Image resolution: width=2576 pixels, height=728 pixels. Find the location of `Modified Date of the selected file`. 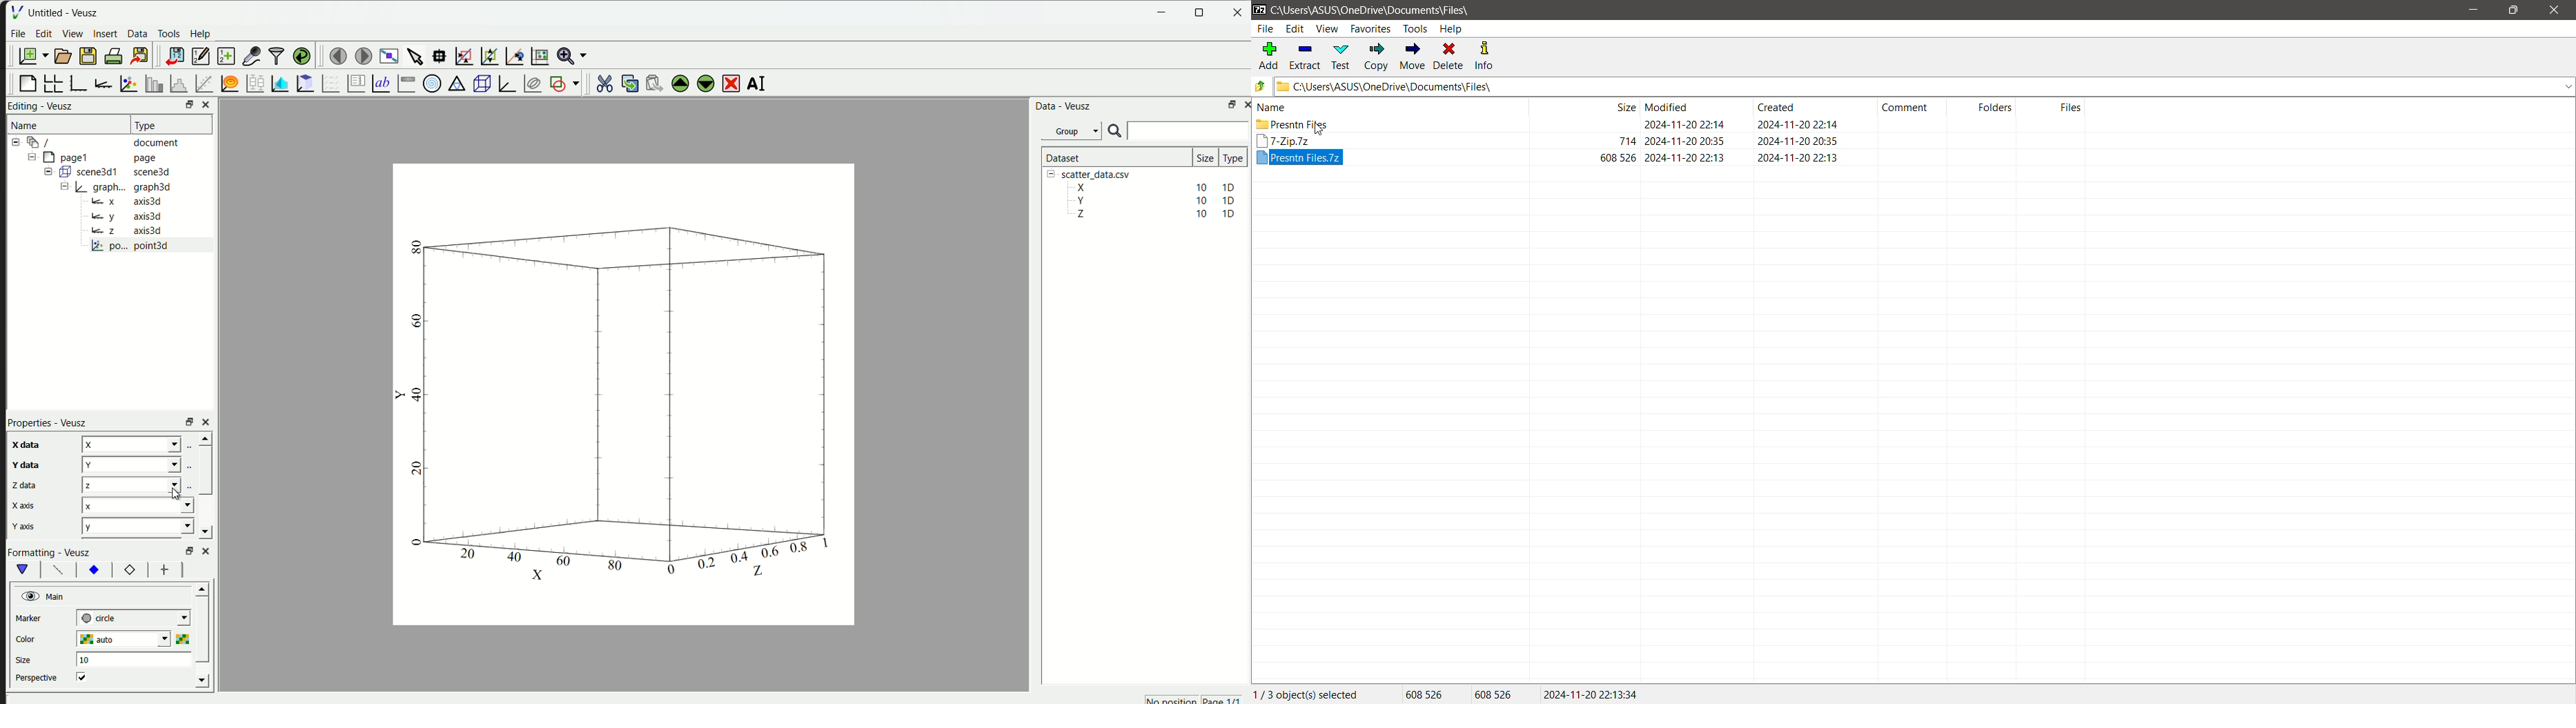

Modified Date of the selected file is located at coordinates (1592, 694).